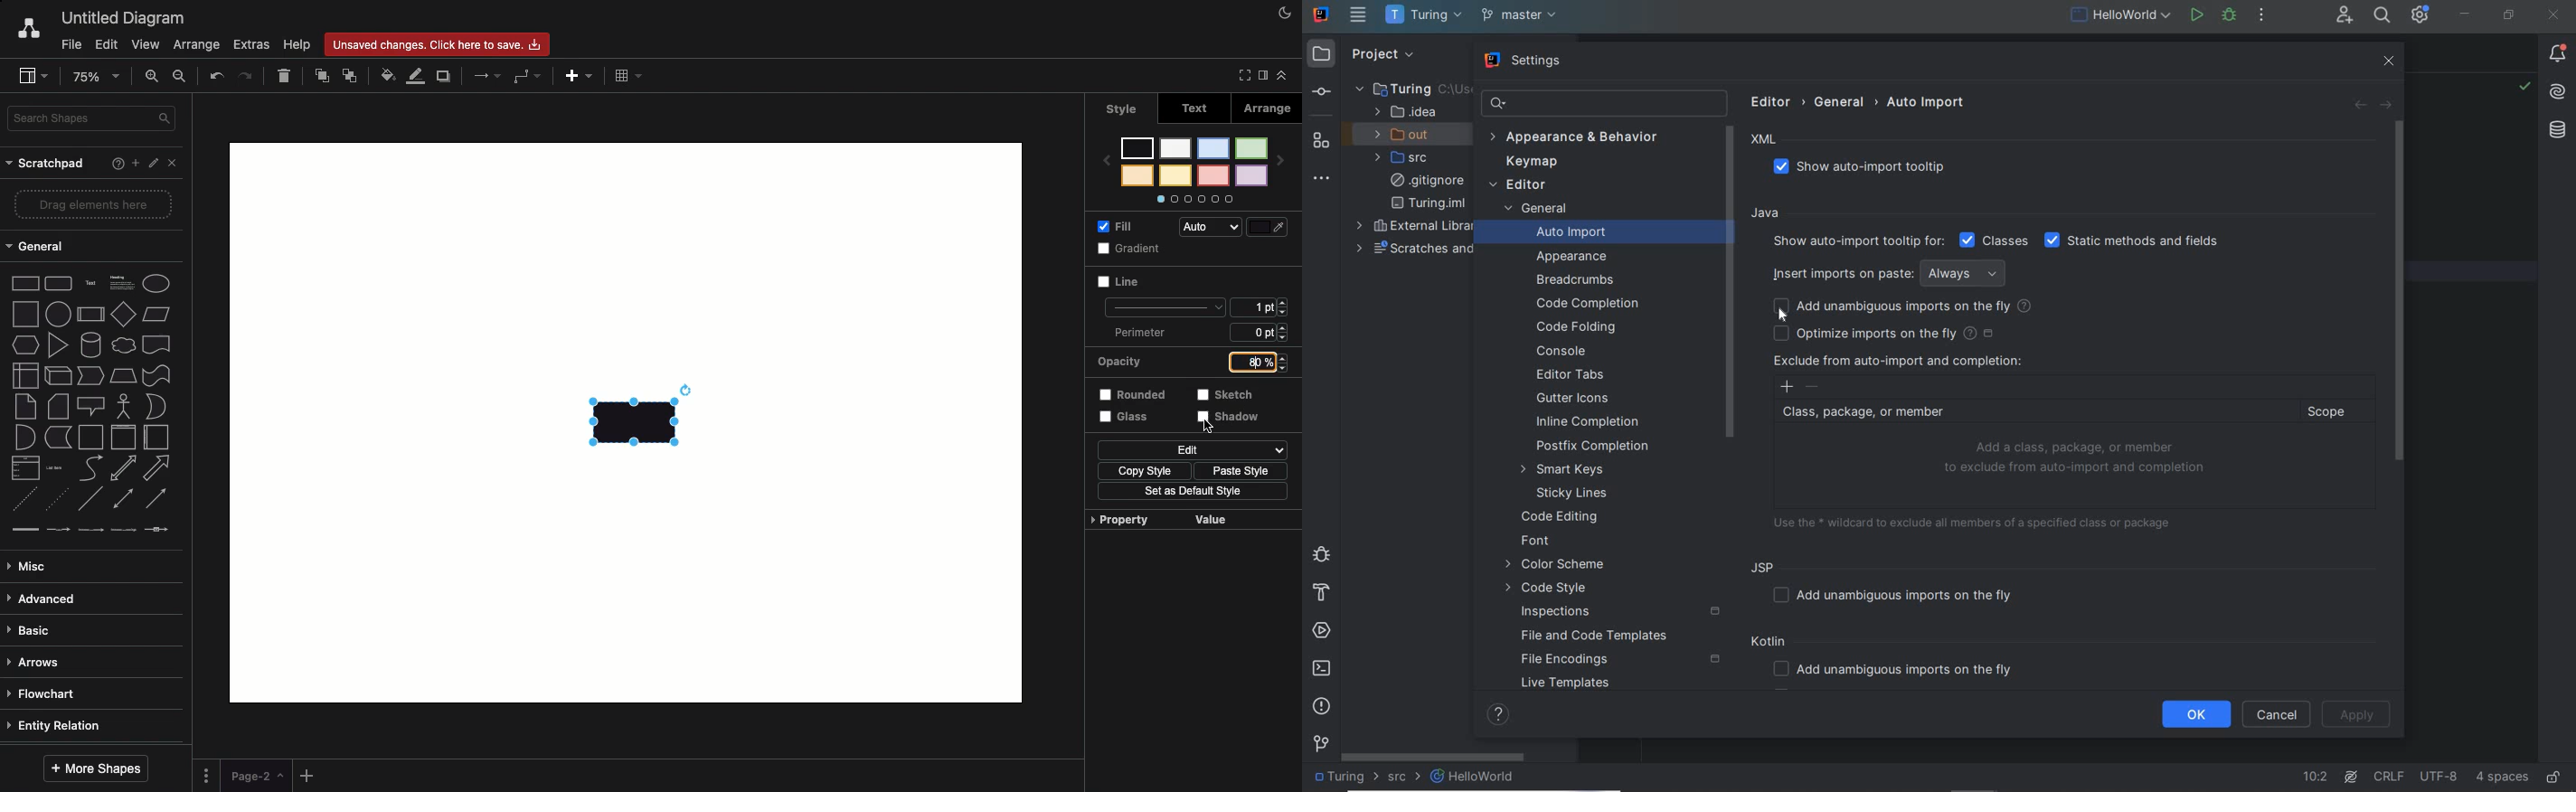 The height and width of the screenshot is (812, 2576). I want to click on Zoom, so click(95, 77).